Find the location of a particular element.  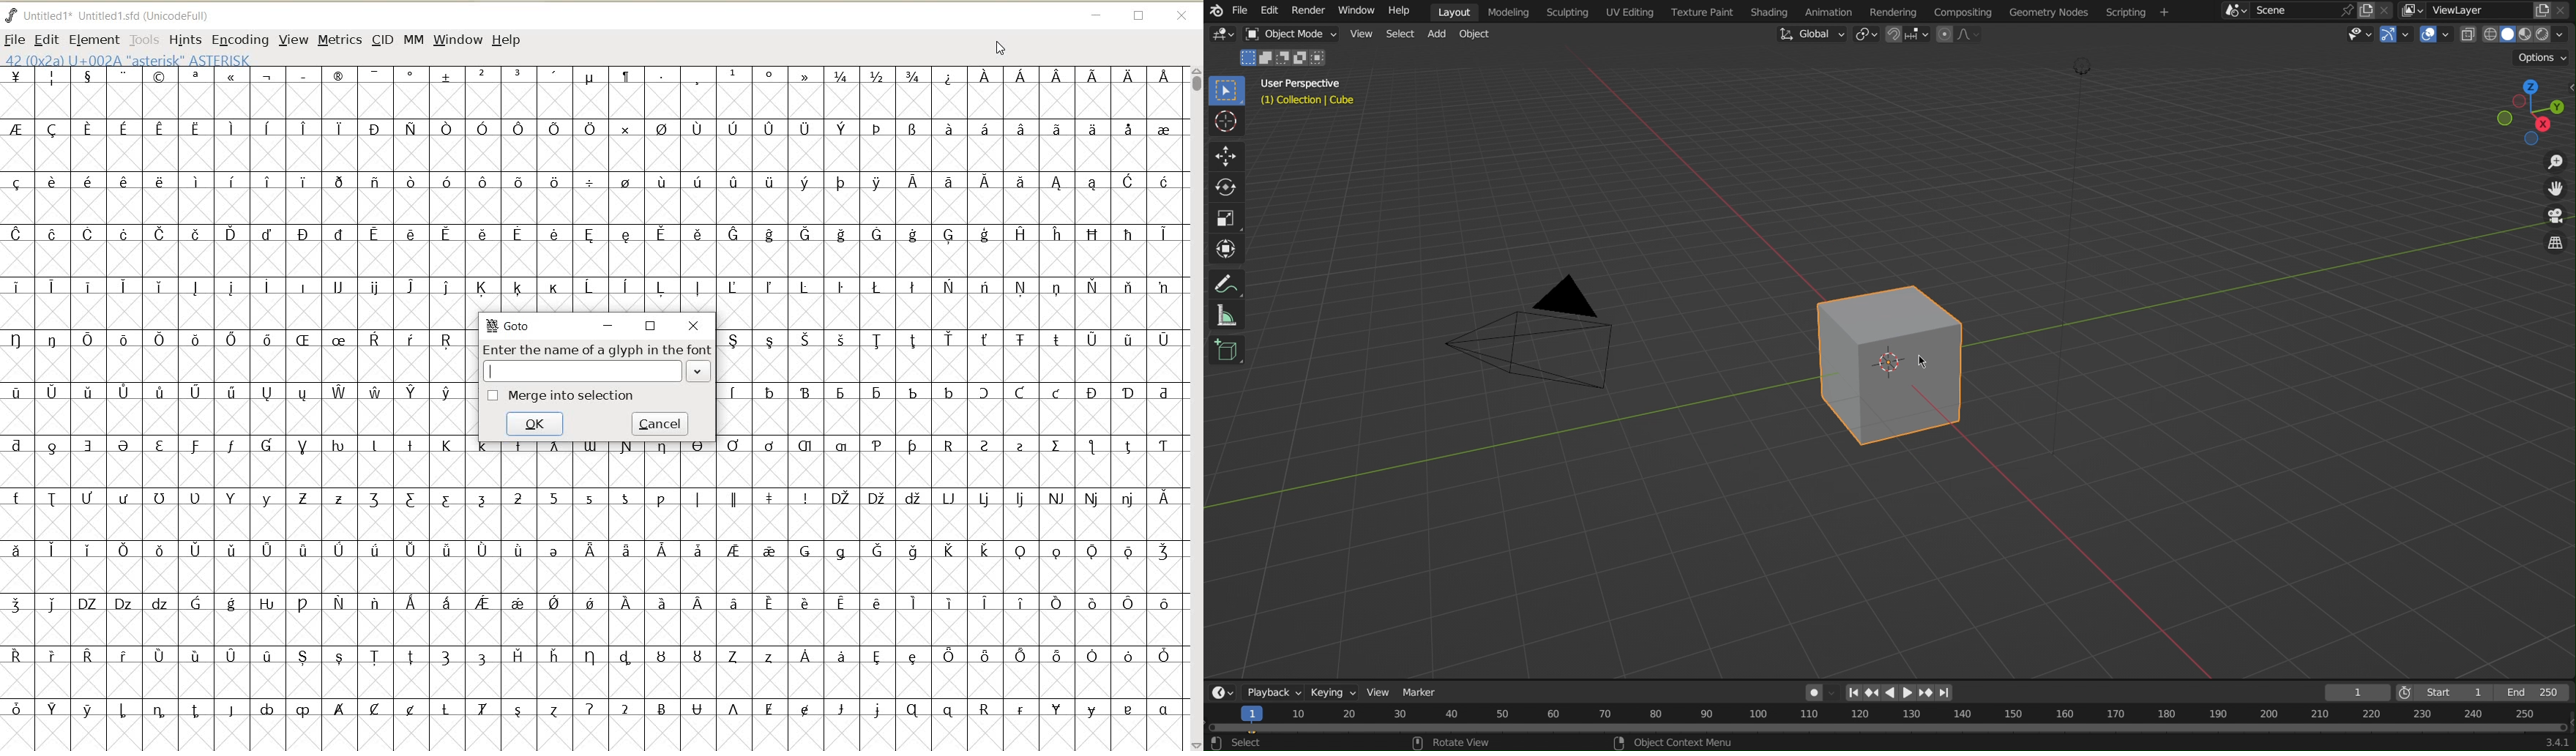

Zoom  is located at coordinates (2558, 161).